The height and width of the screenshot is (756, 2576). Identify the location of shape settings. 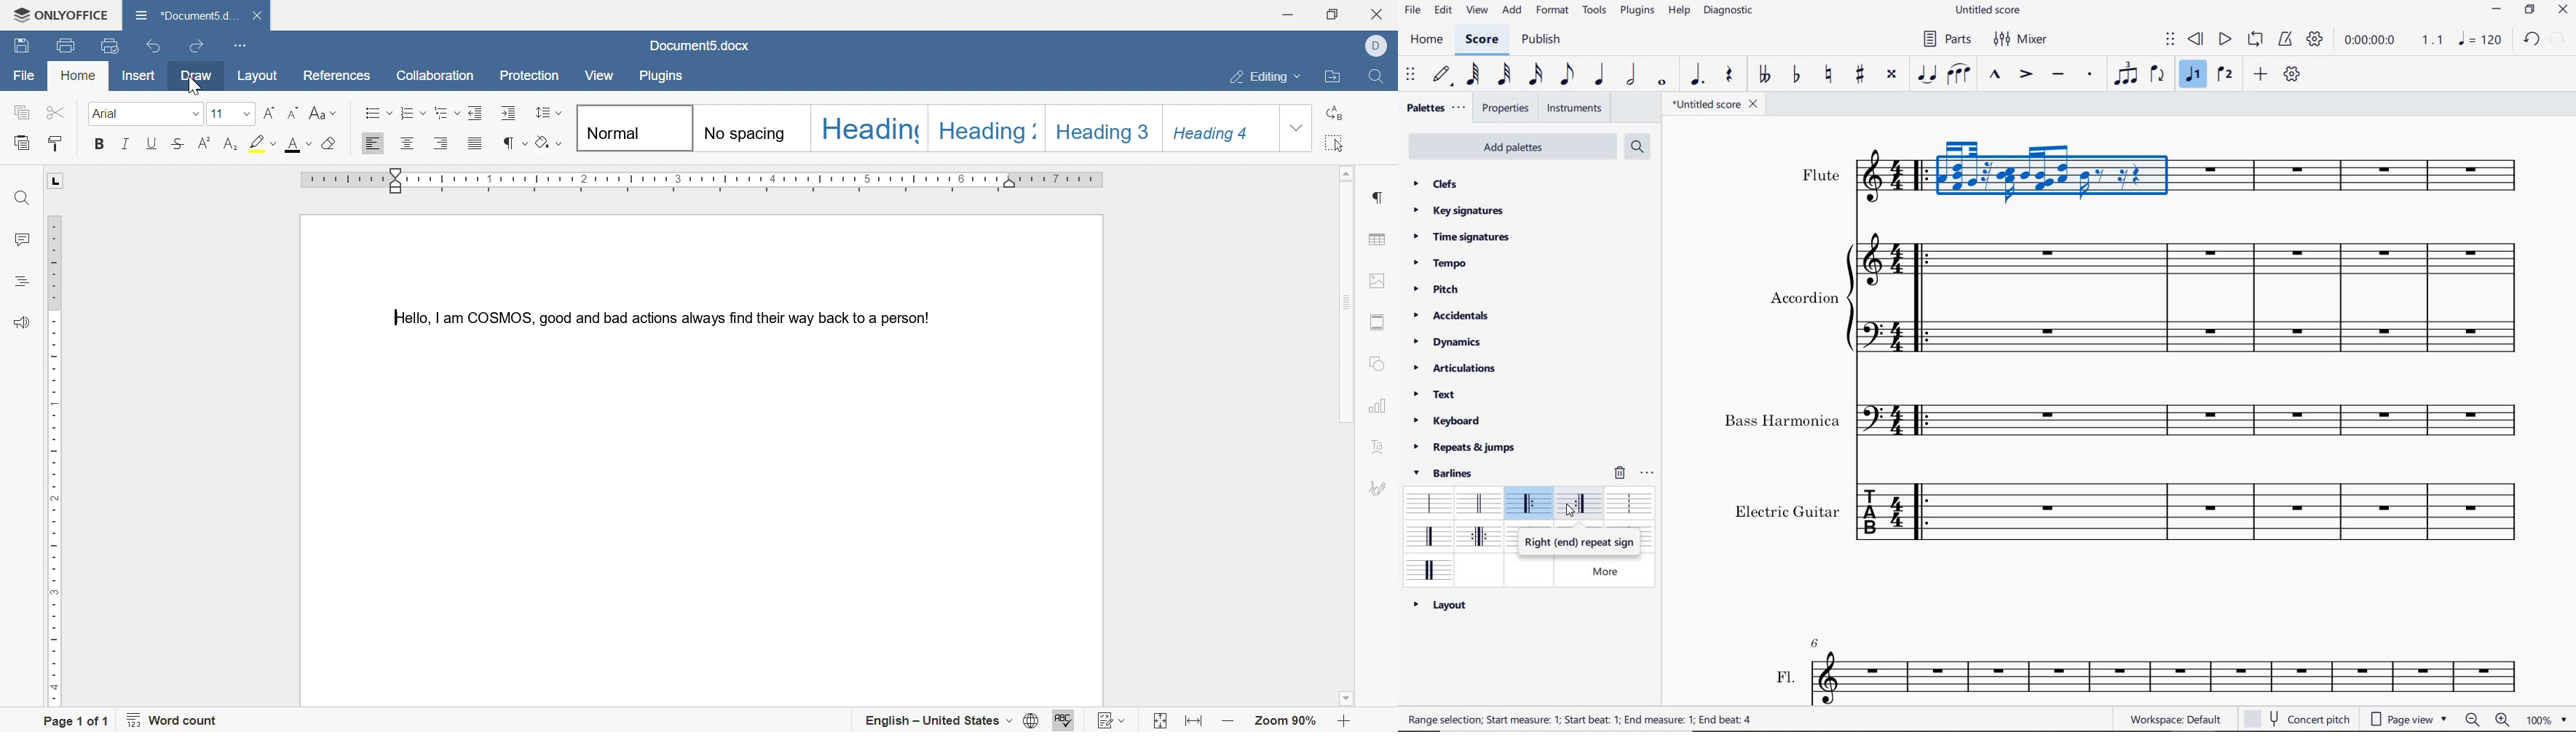
(1378, 362).